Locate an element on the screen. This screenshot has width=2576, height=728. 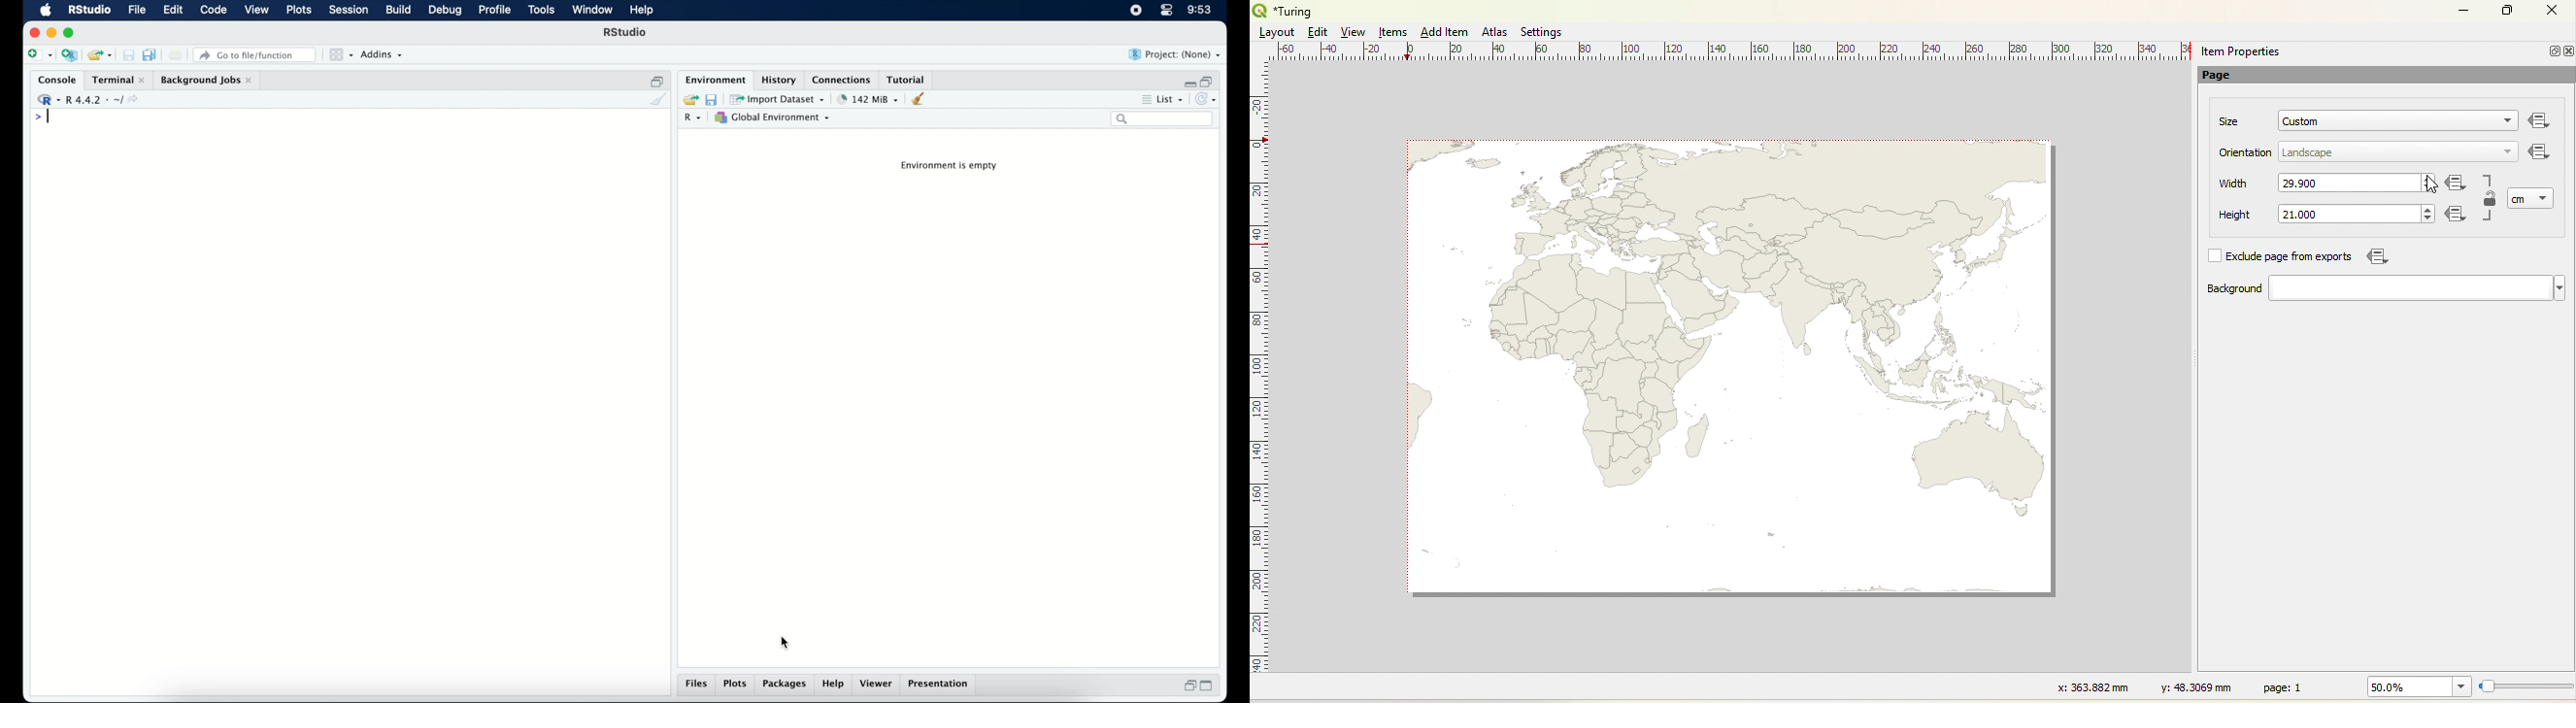
packages is located at coordinates (786, 685).